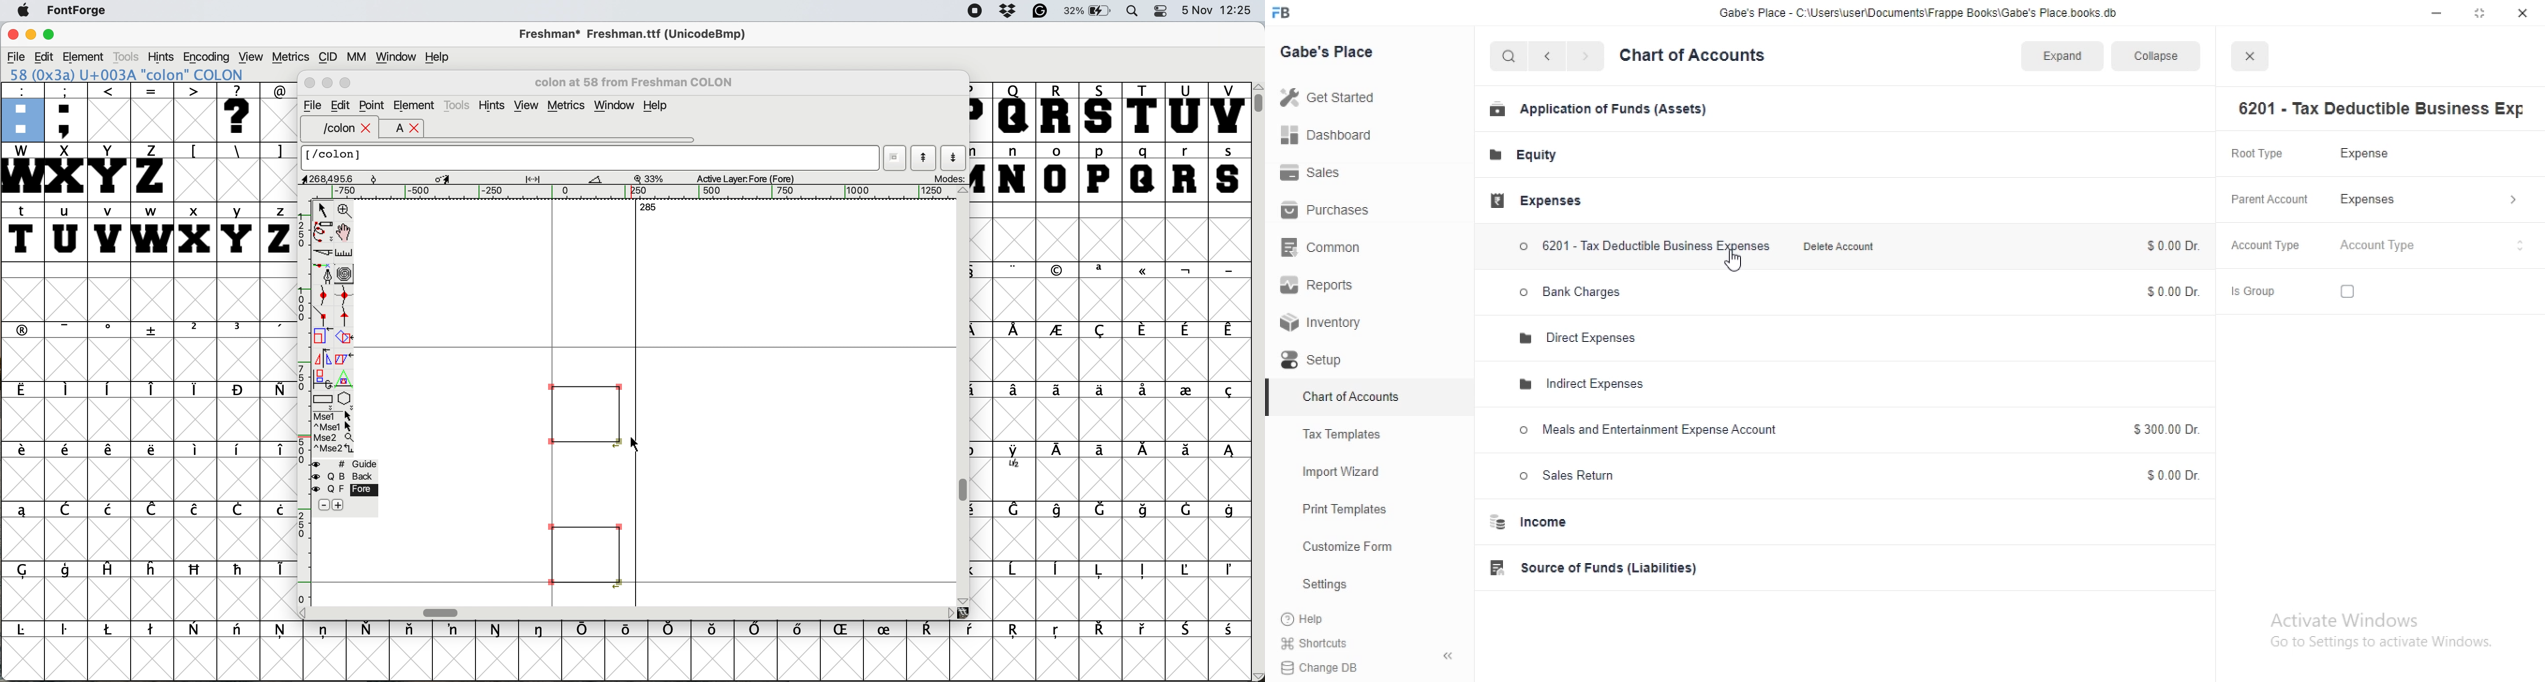 The height and width of the screenshot is (700, 2548). What do you see at coordinates (2368, 150) in the screenshot?
I see `Expense` at bounding box center [2368, 150].